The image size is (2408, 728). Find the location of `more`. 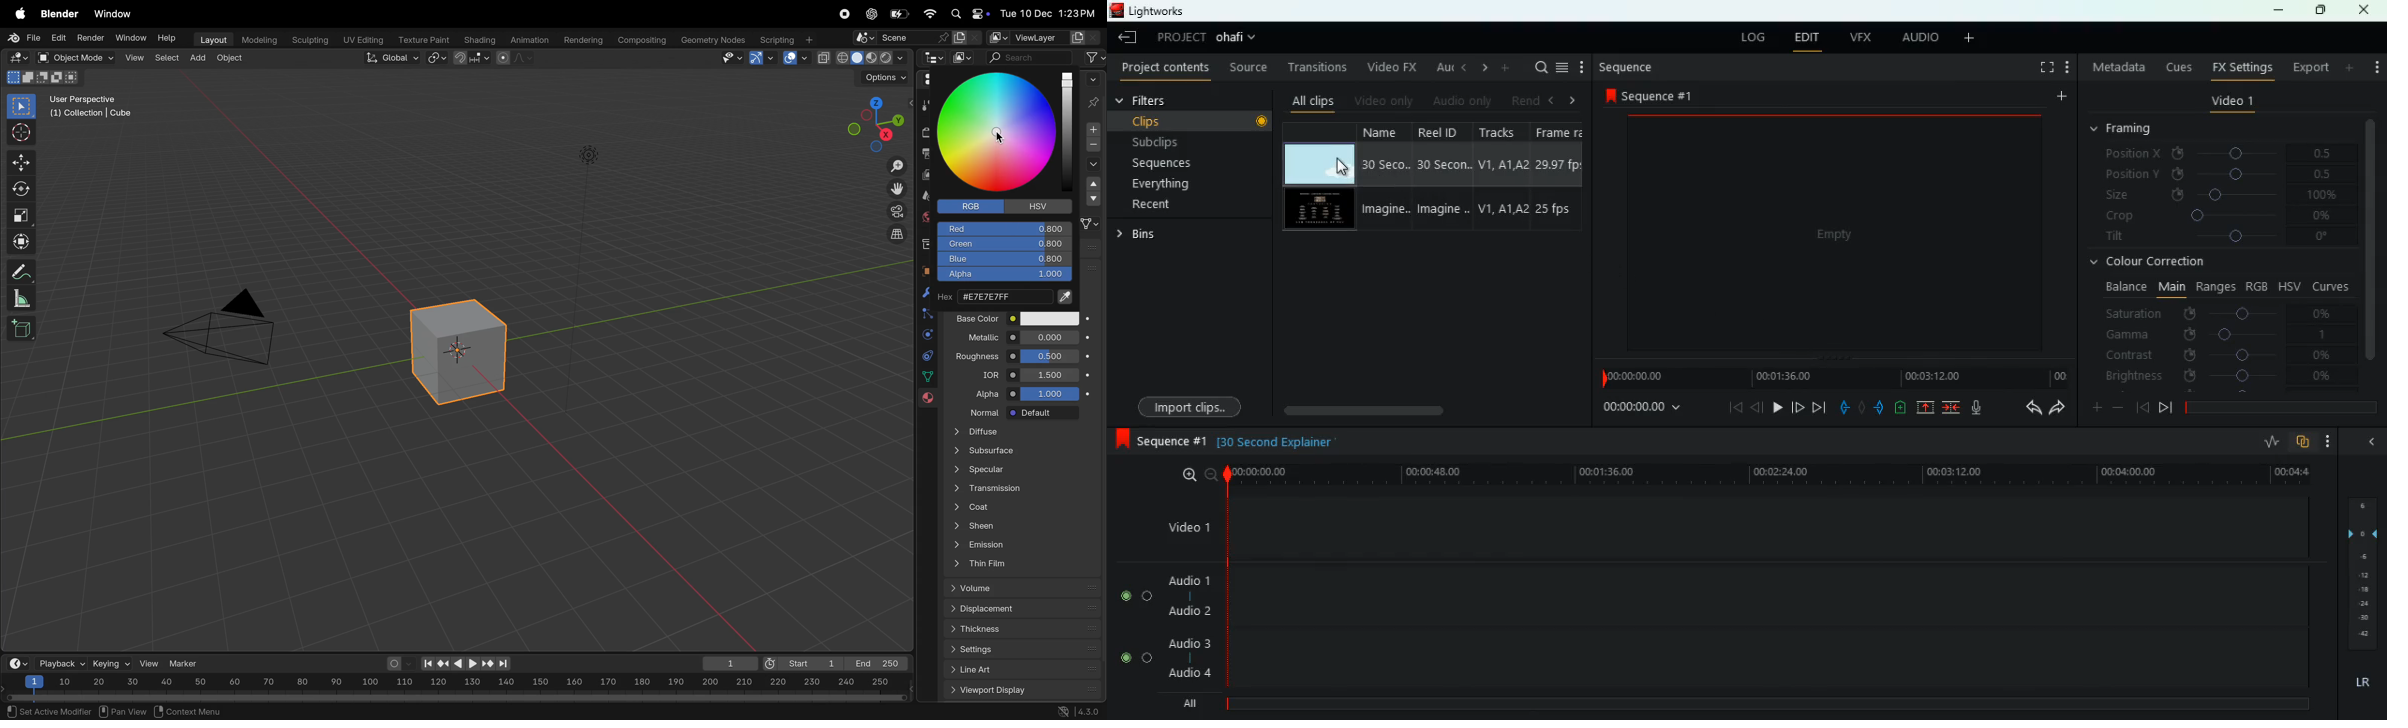

more is located at coordinates (2070, 69).